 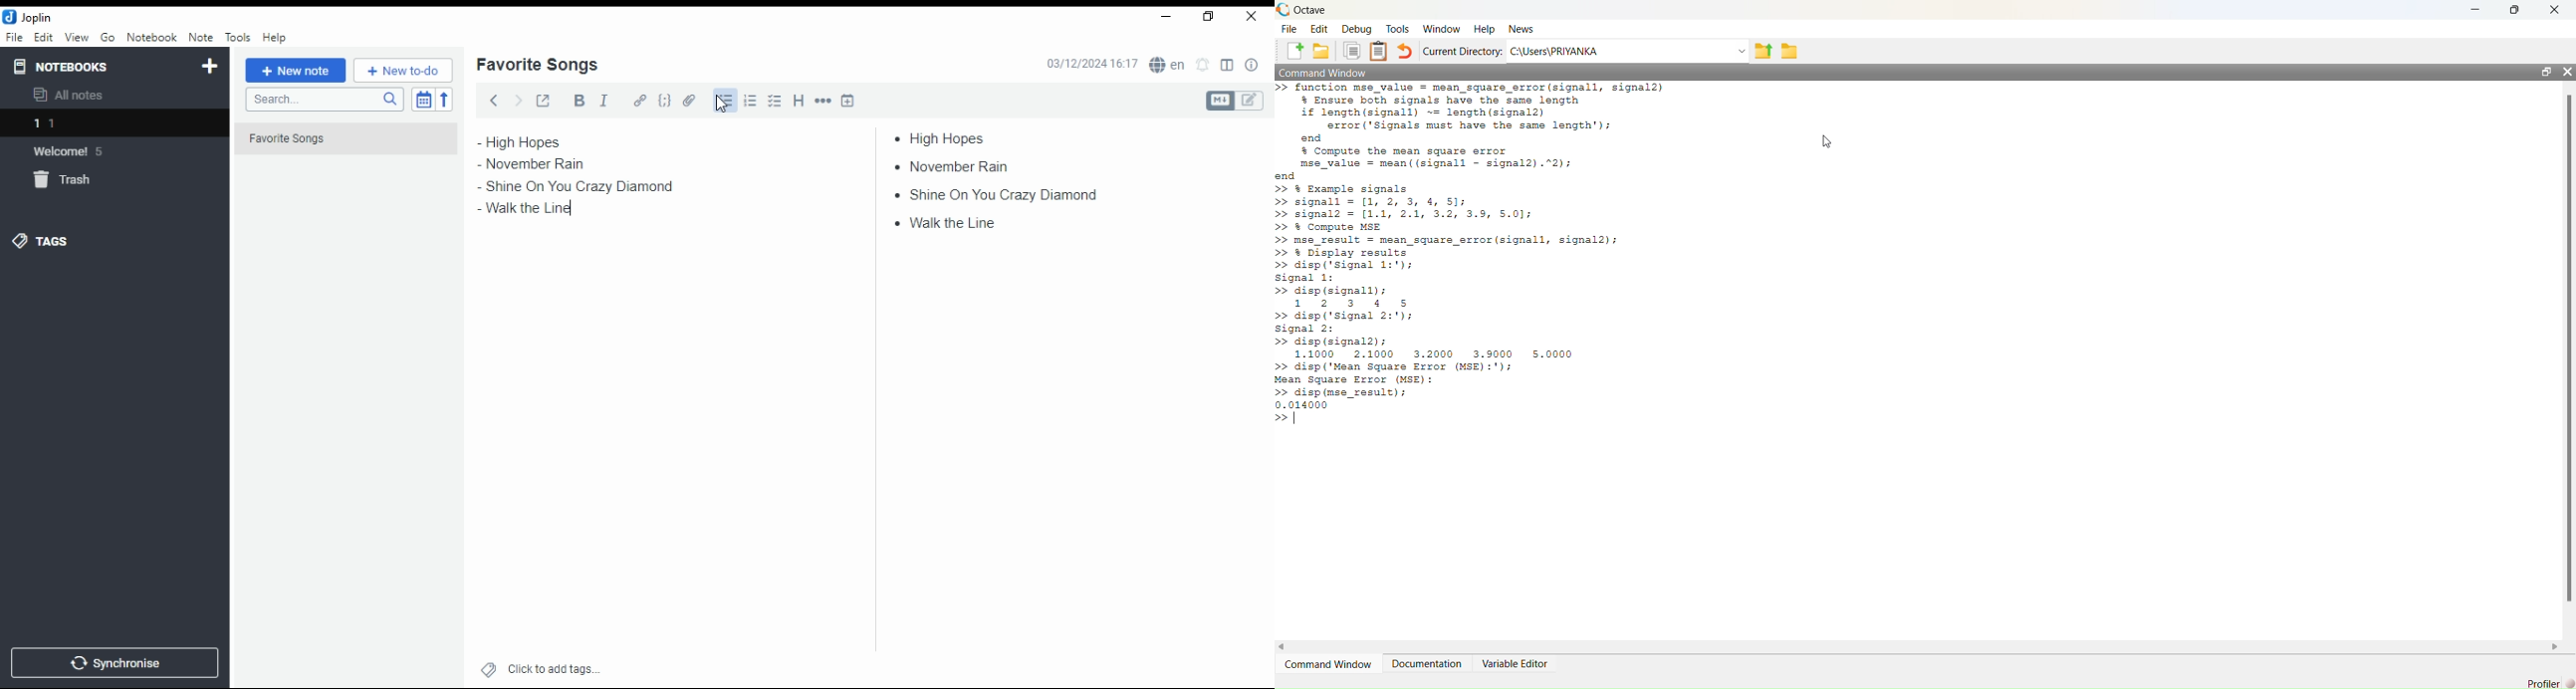 What do you see at coordinates (800, 99) in the screenshot?
I see `heading` at bounding box center [800, 99].